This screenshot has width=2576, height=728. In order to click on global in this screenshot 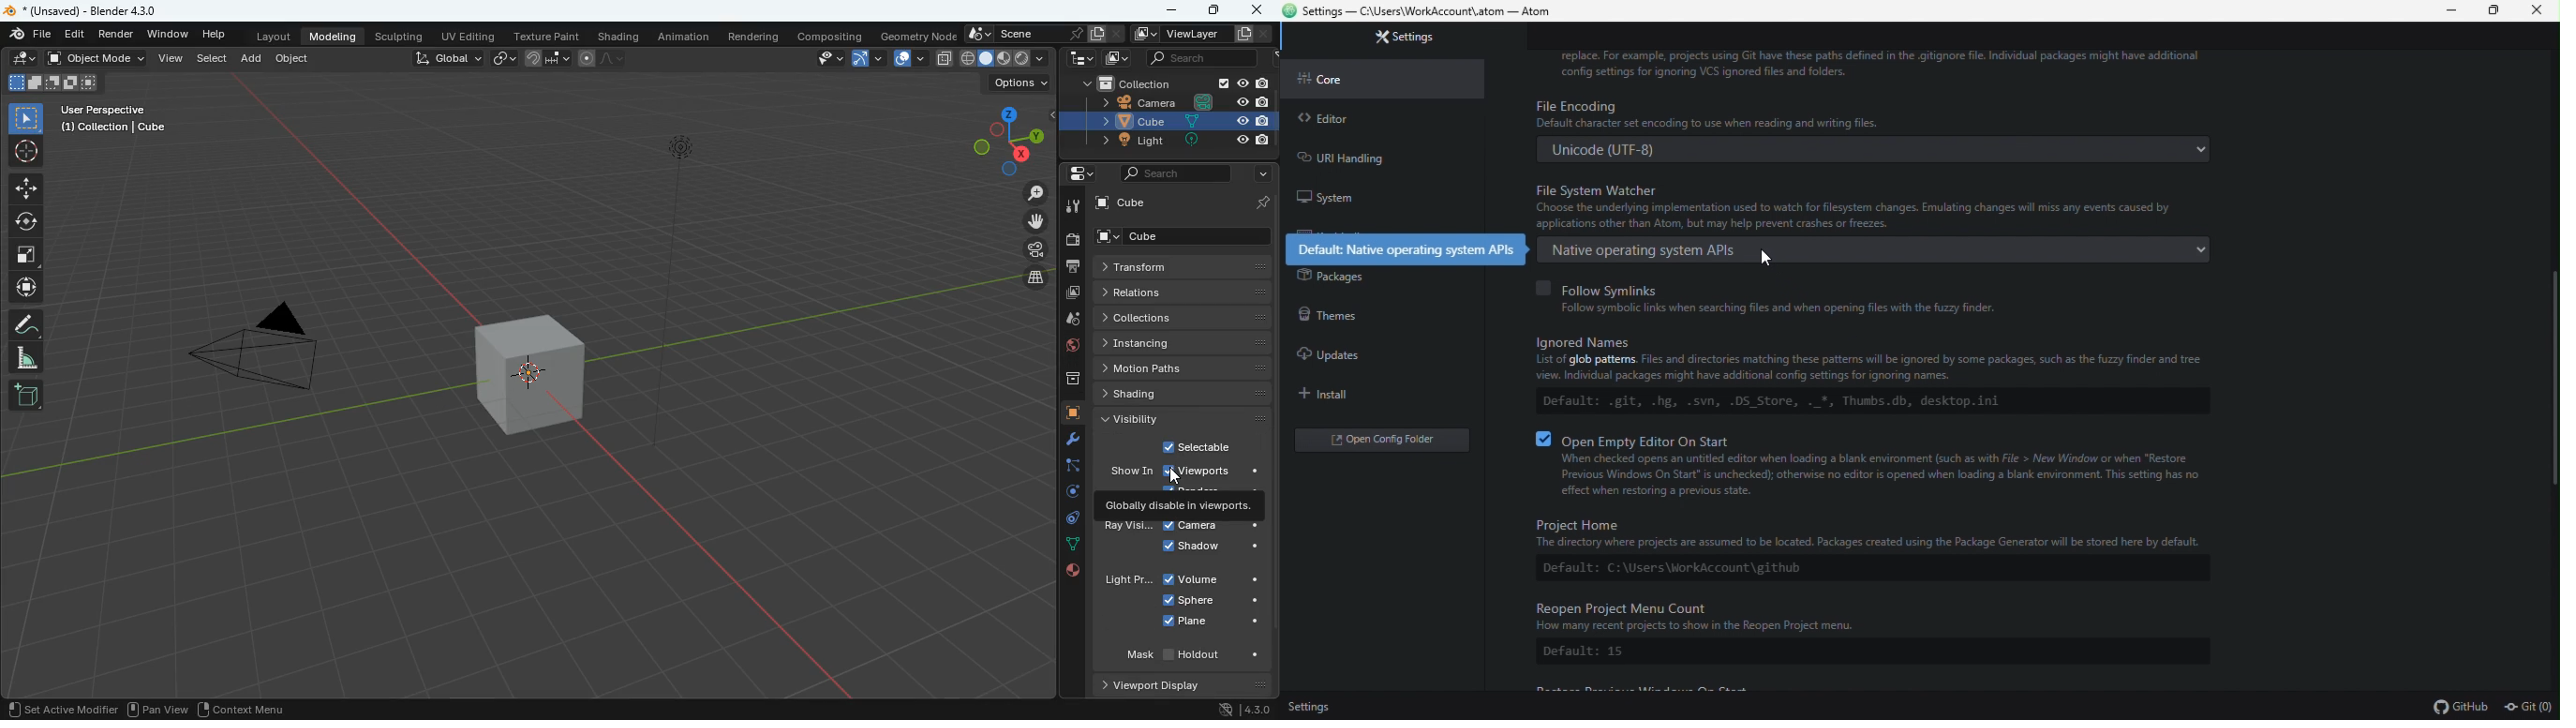, I will do `click(441, 59)`.